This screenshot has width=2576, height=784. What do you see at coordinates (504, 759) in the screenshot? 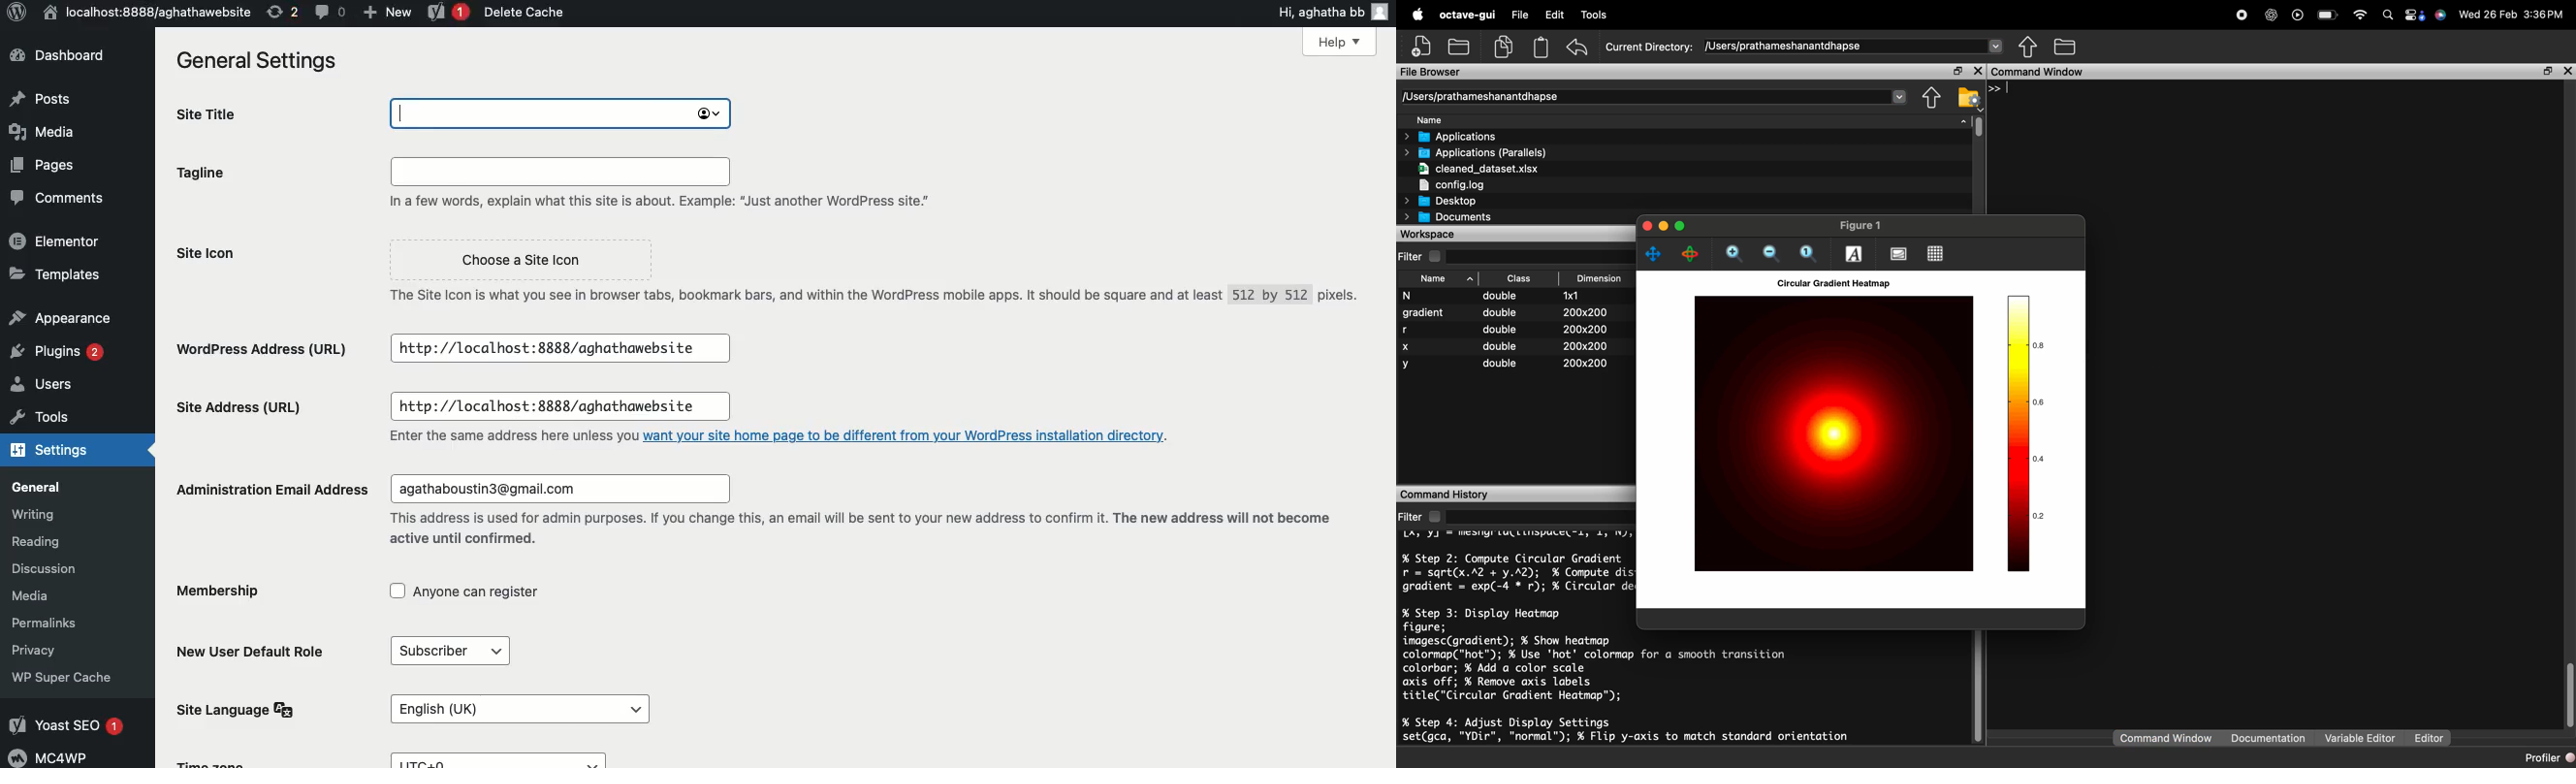
I see `UTC+0` at bounding box center [504, 759].